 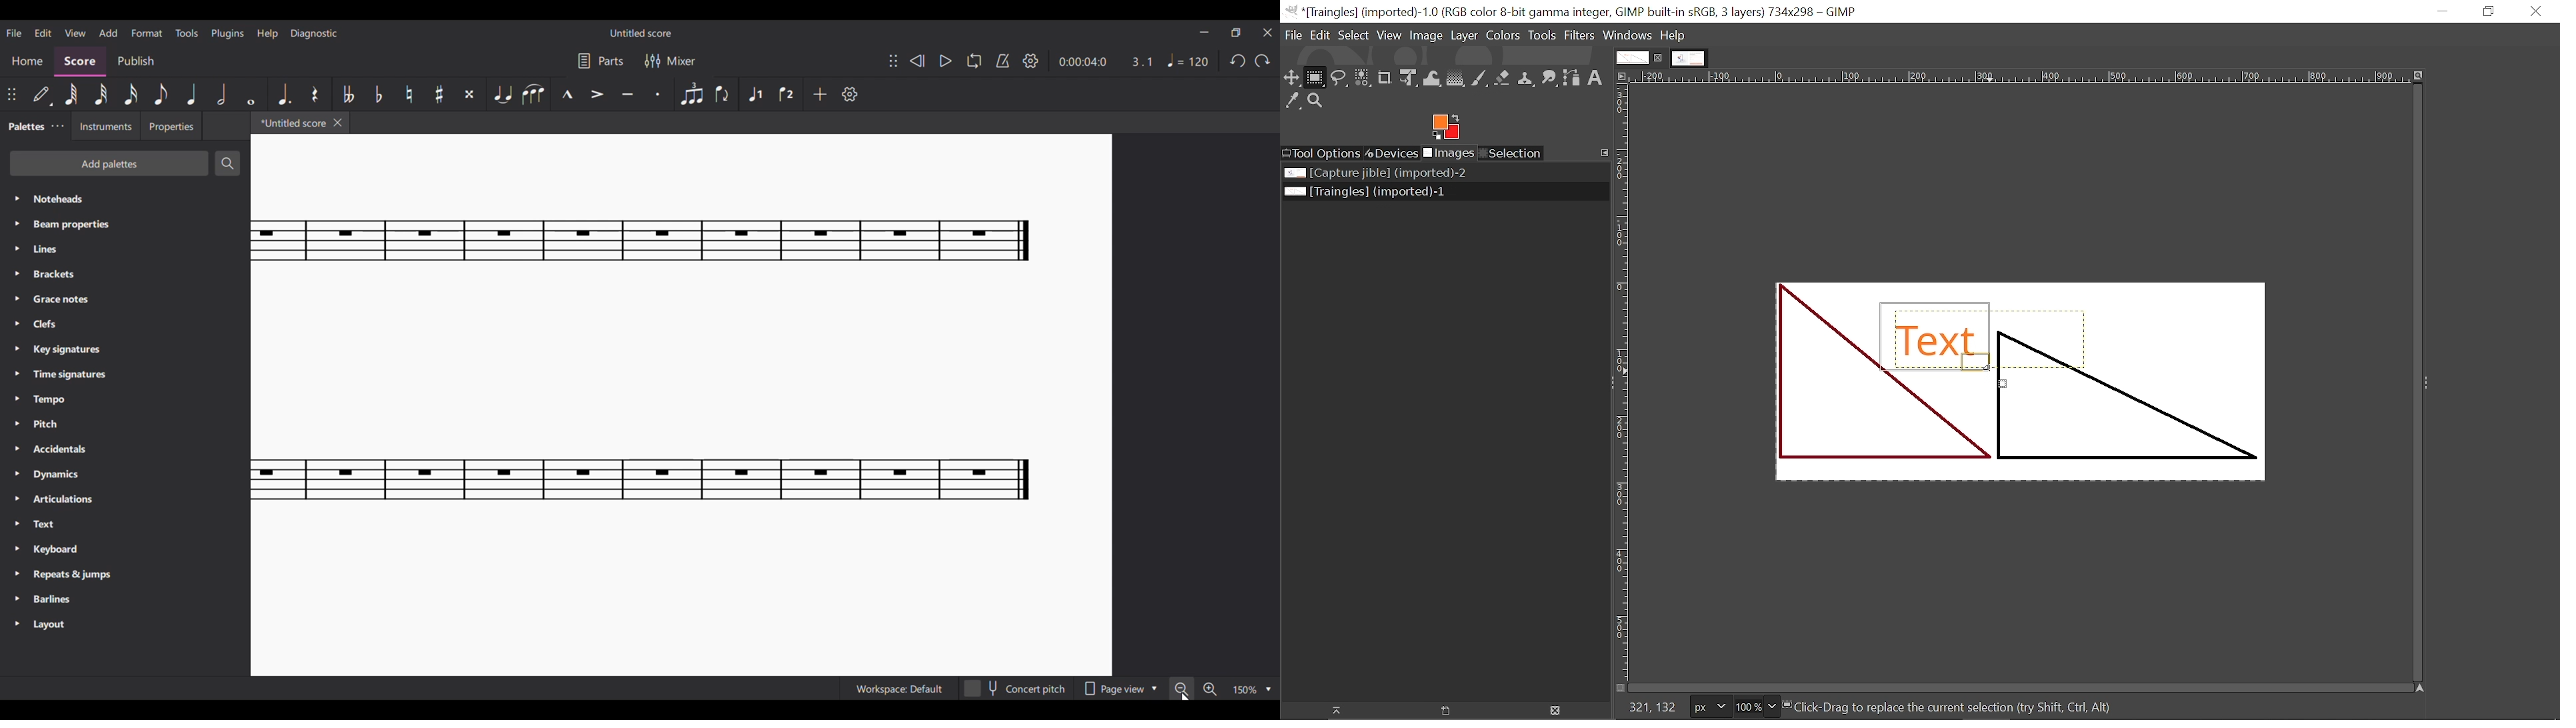 What do you see at coordinates (71, 94) in the screenshot?
I see `64th note` at bounding box center [71, 94].